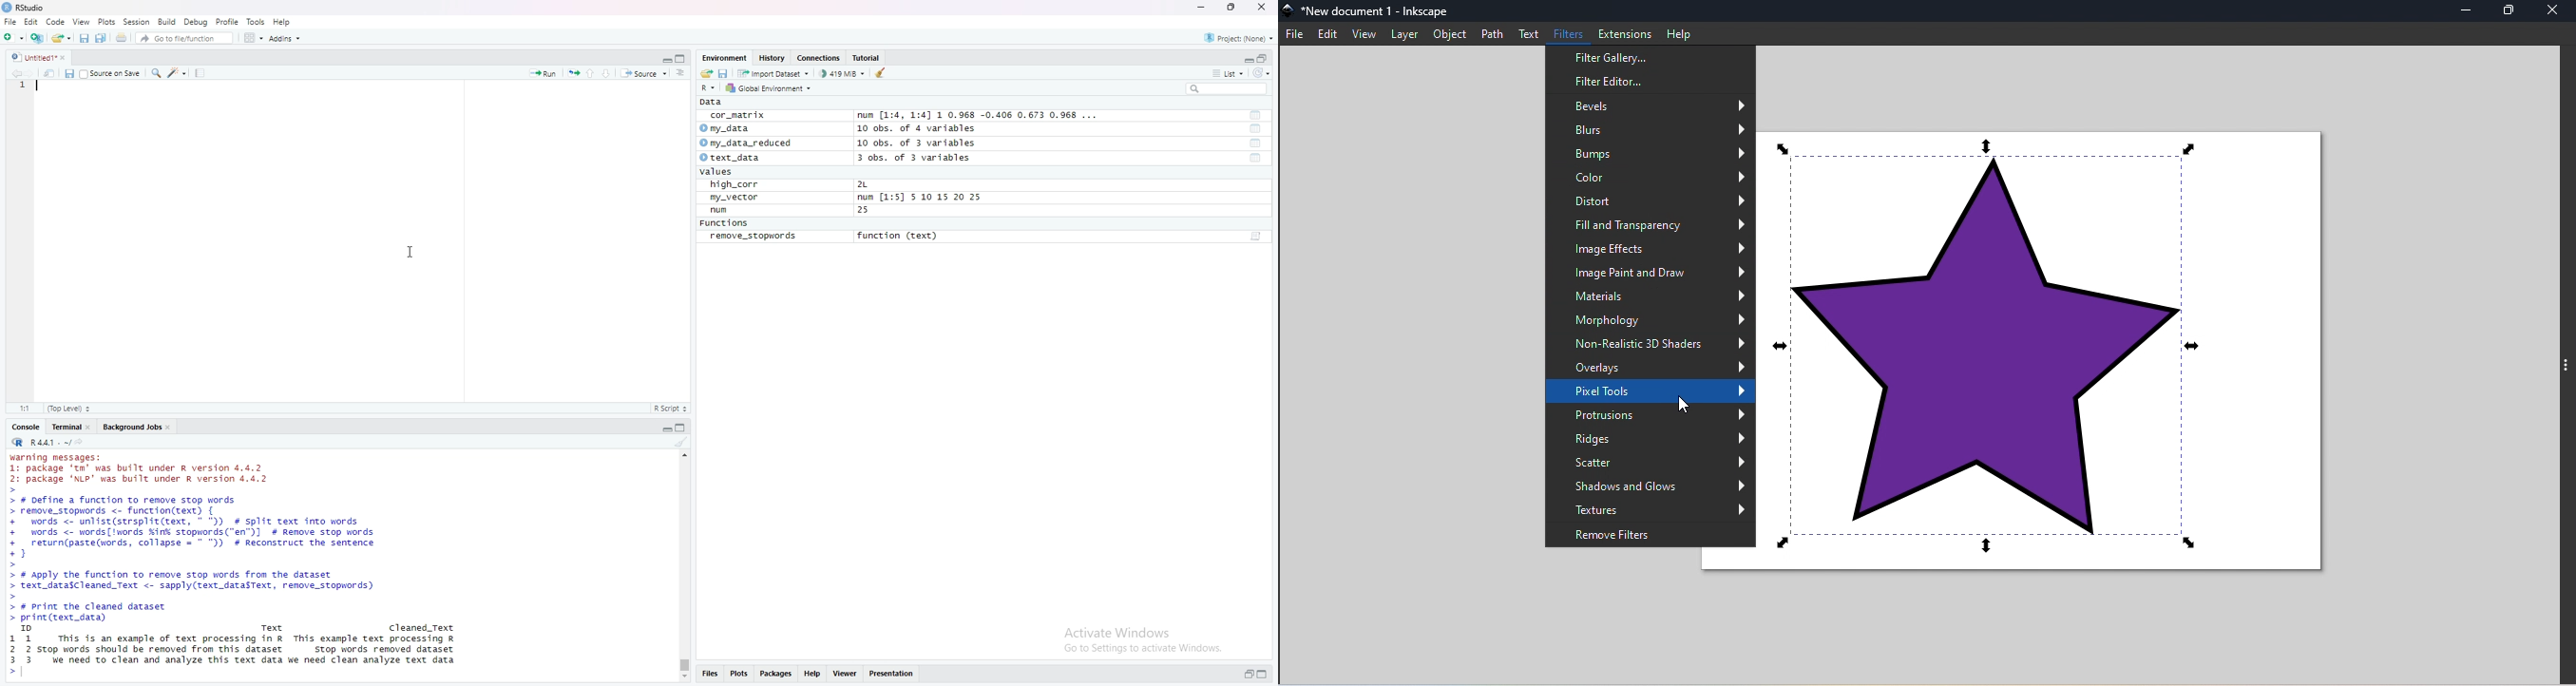 This screenshot has width=2576, height=700. I want to click on Presentation, so click(891, 674).